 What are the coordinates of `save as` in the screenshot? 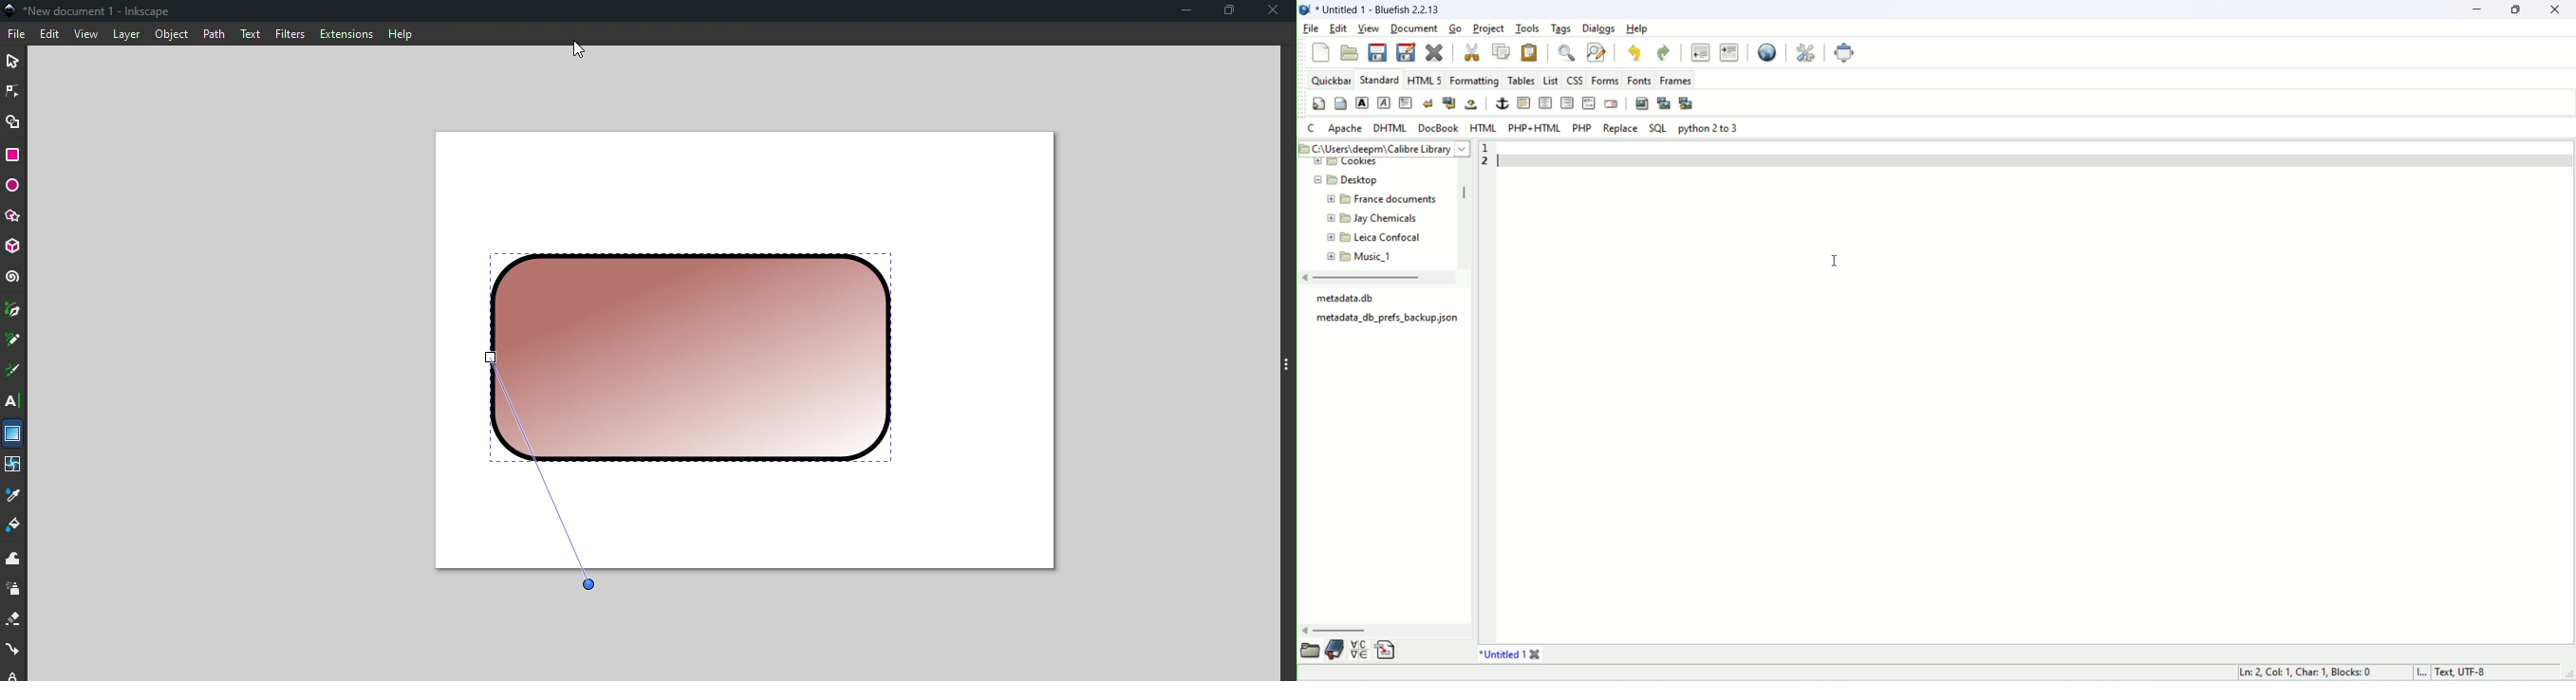 It's located at (1407, 52).